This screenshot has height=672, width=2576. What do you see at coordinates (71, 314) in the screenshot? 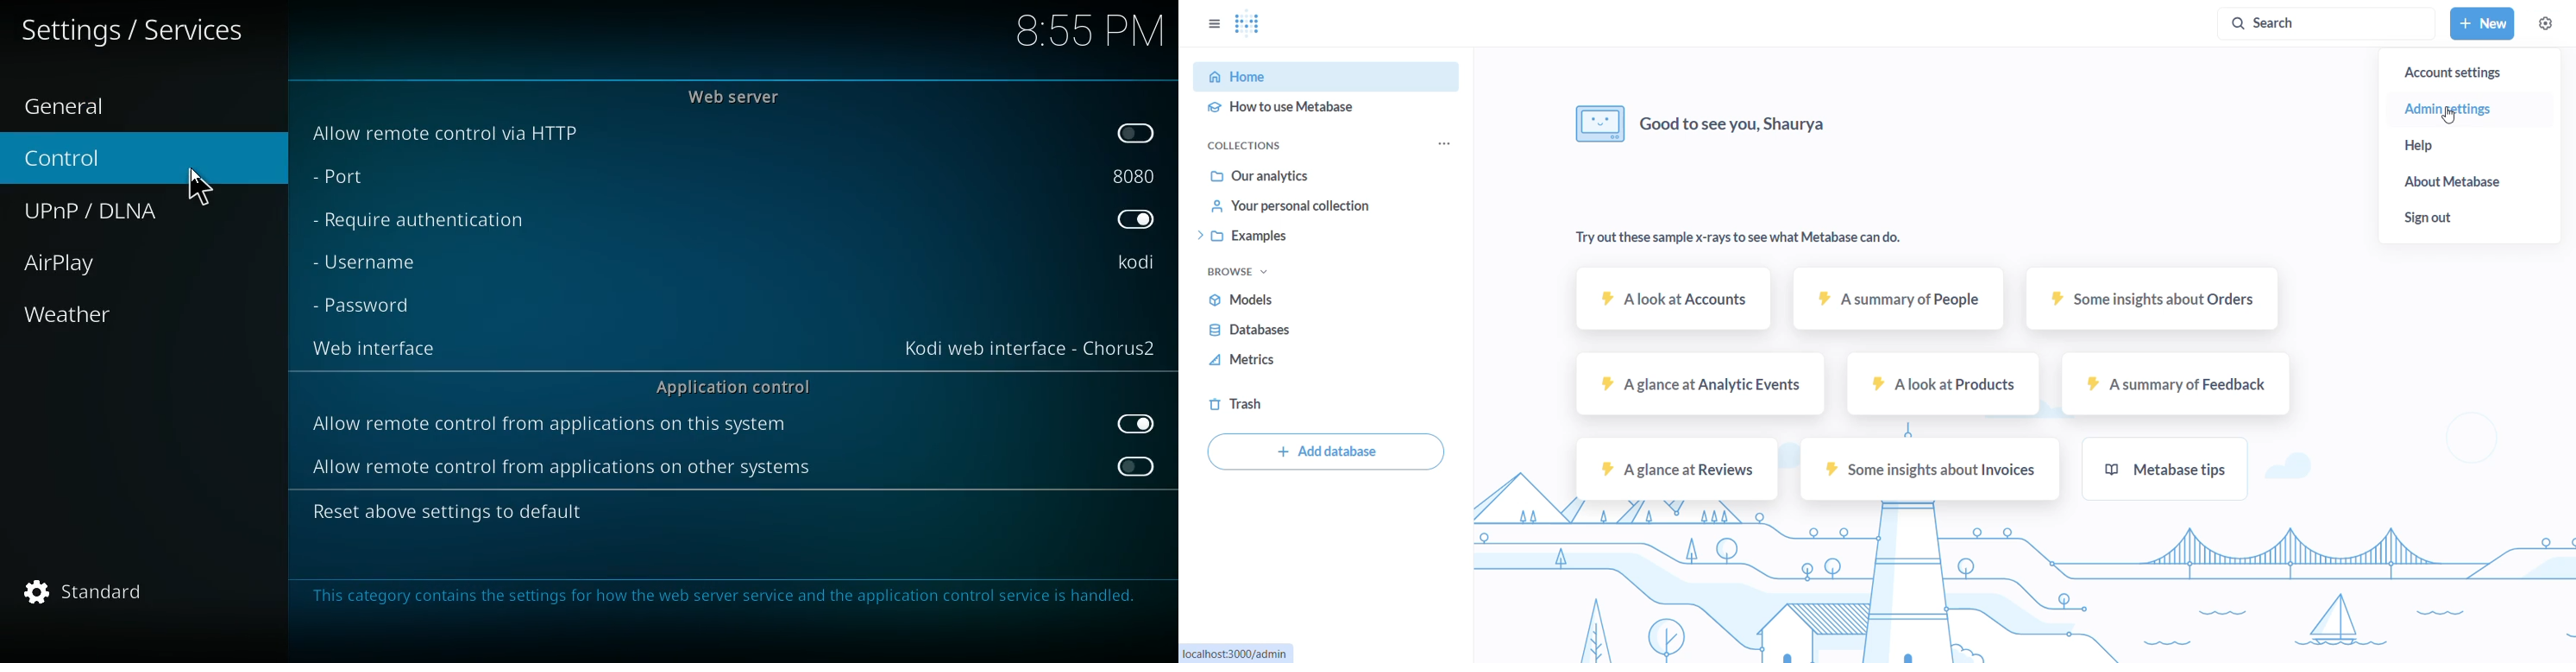
I see `Weather` at bounding box center [71, 314].